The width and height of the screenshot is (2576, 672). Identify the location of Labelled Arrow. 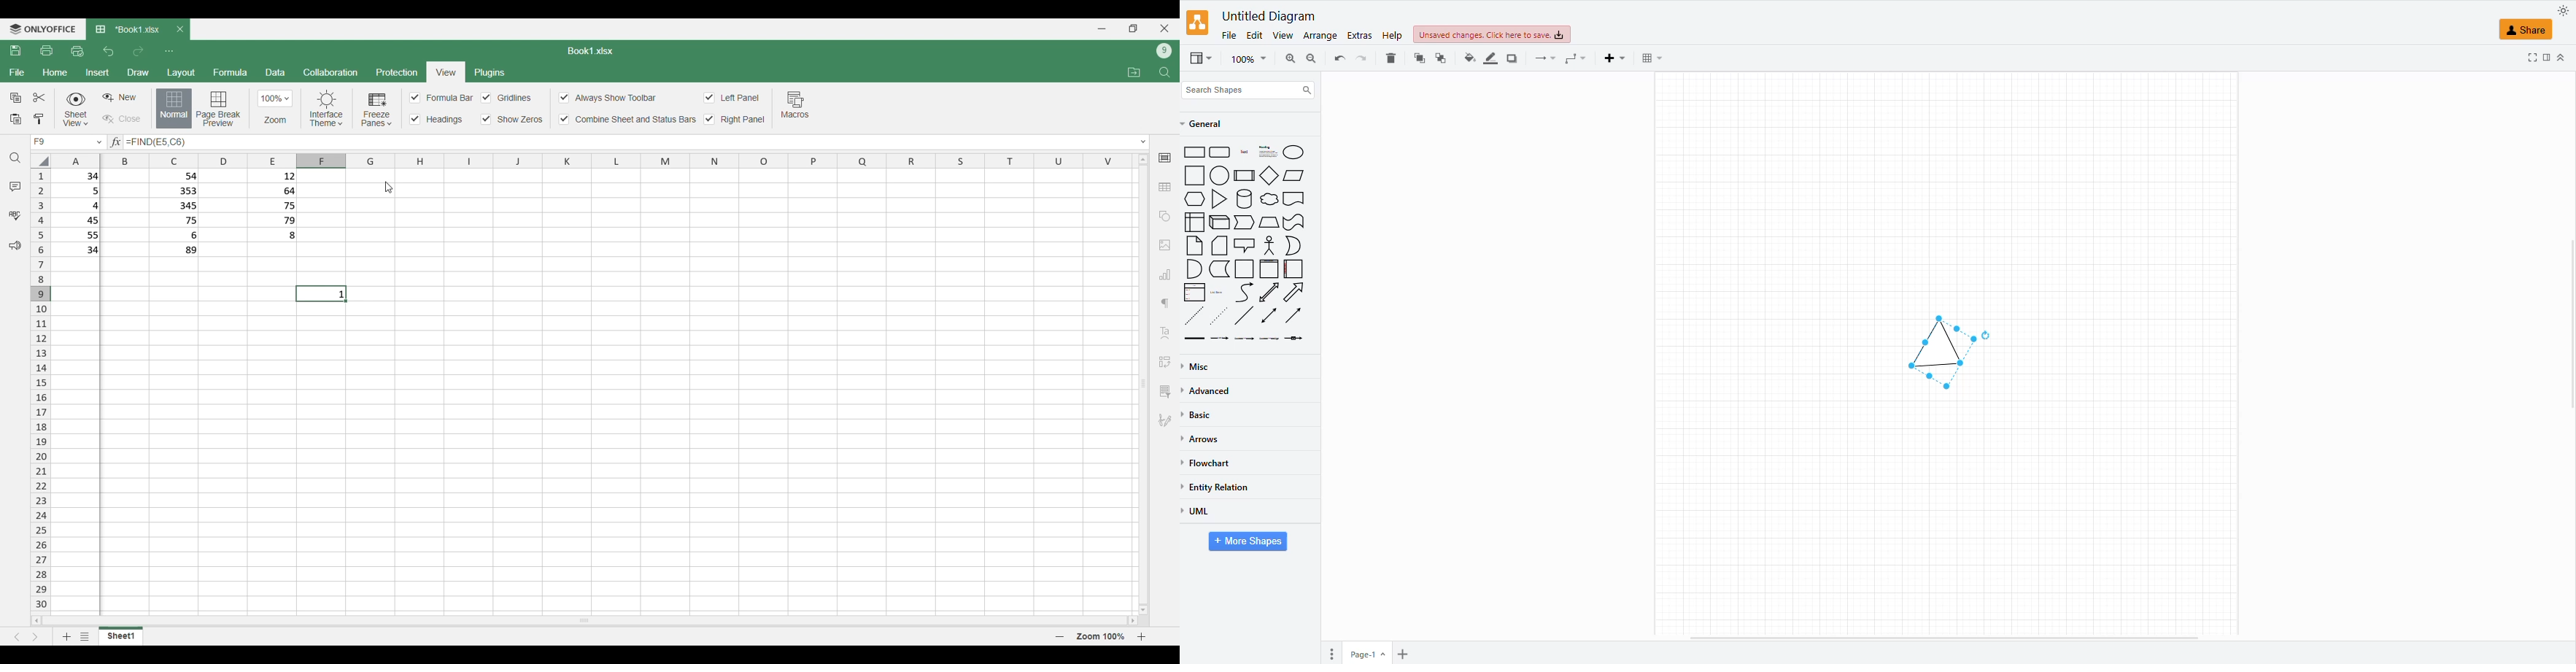
(1220, 339).